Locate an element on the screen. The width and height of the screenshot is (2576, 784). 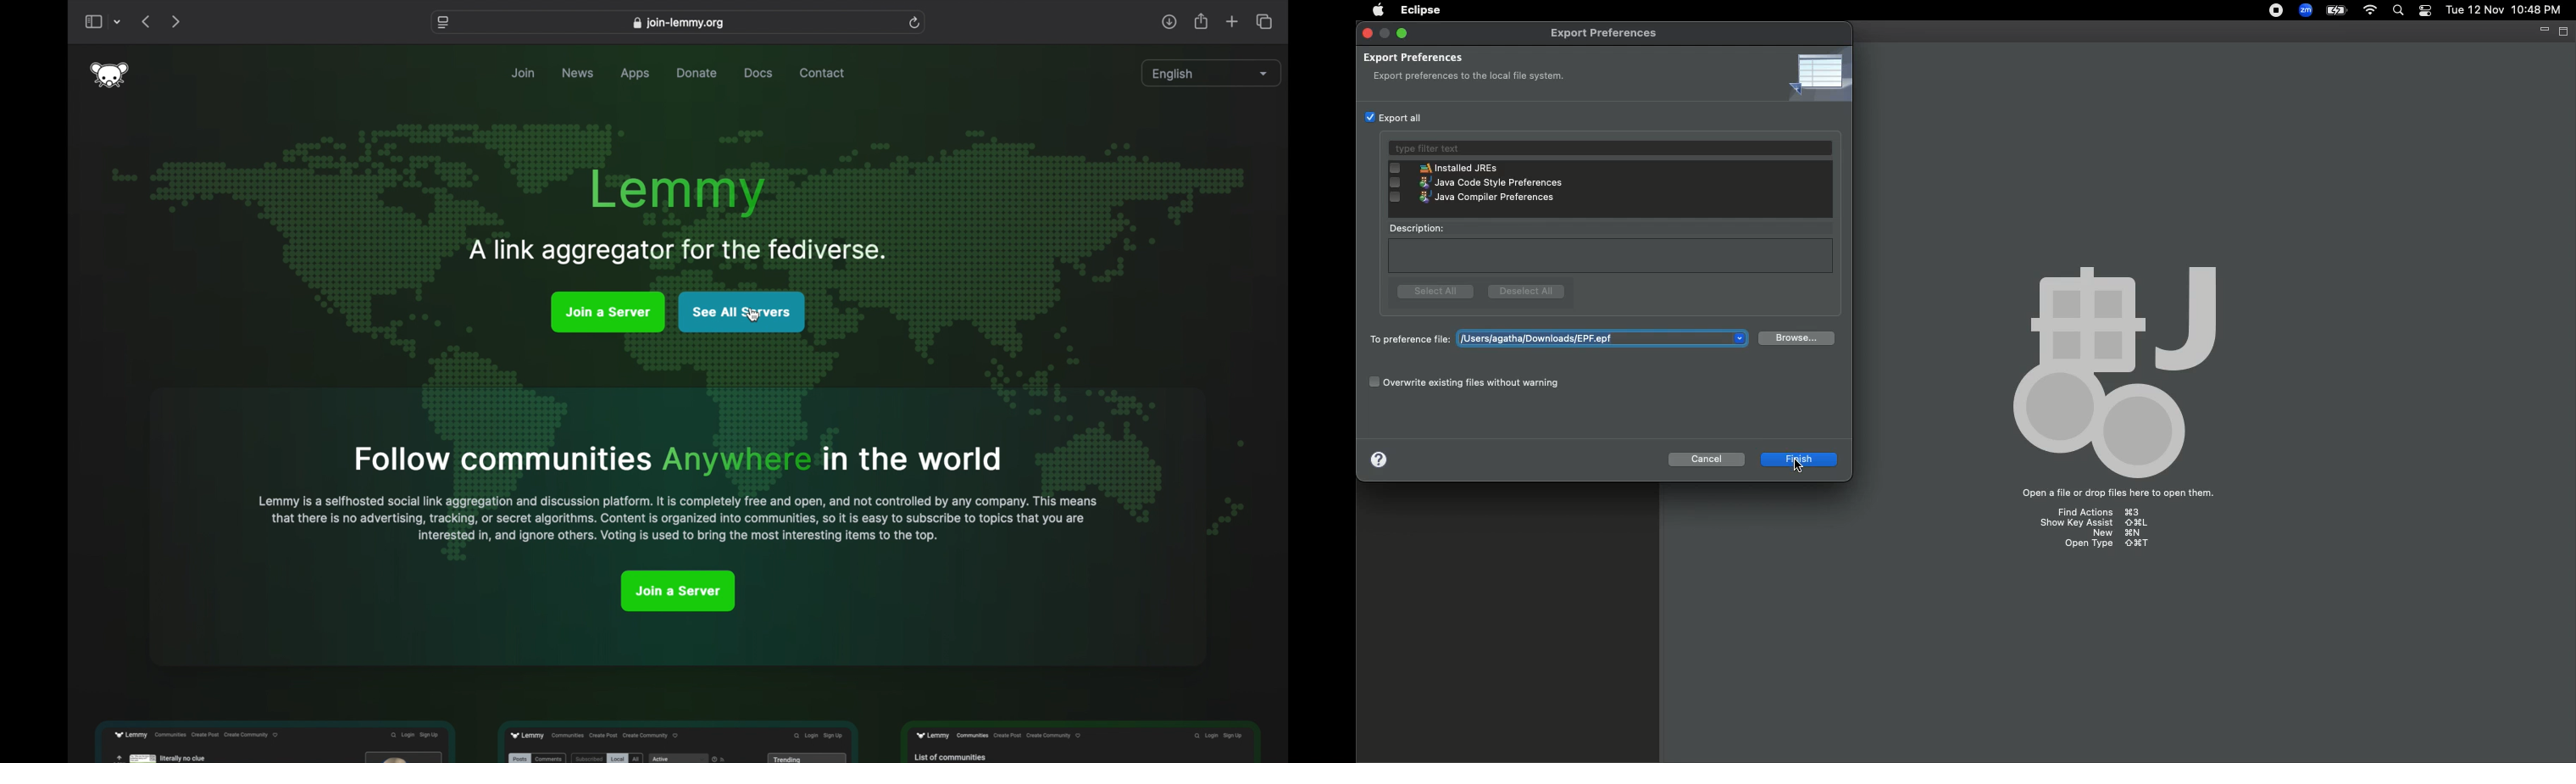
Deselect all is located at coordinates (1527, 292).